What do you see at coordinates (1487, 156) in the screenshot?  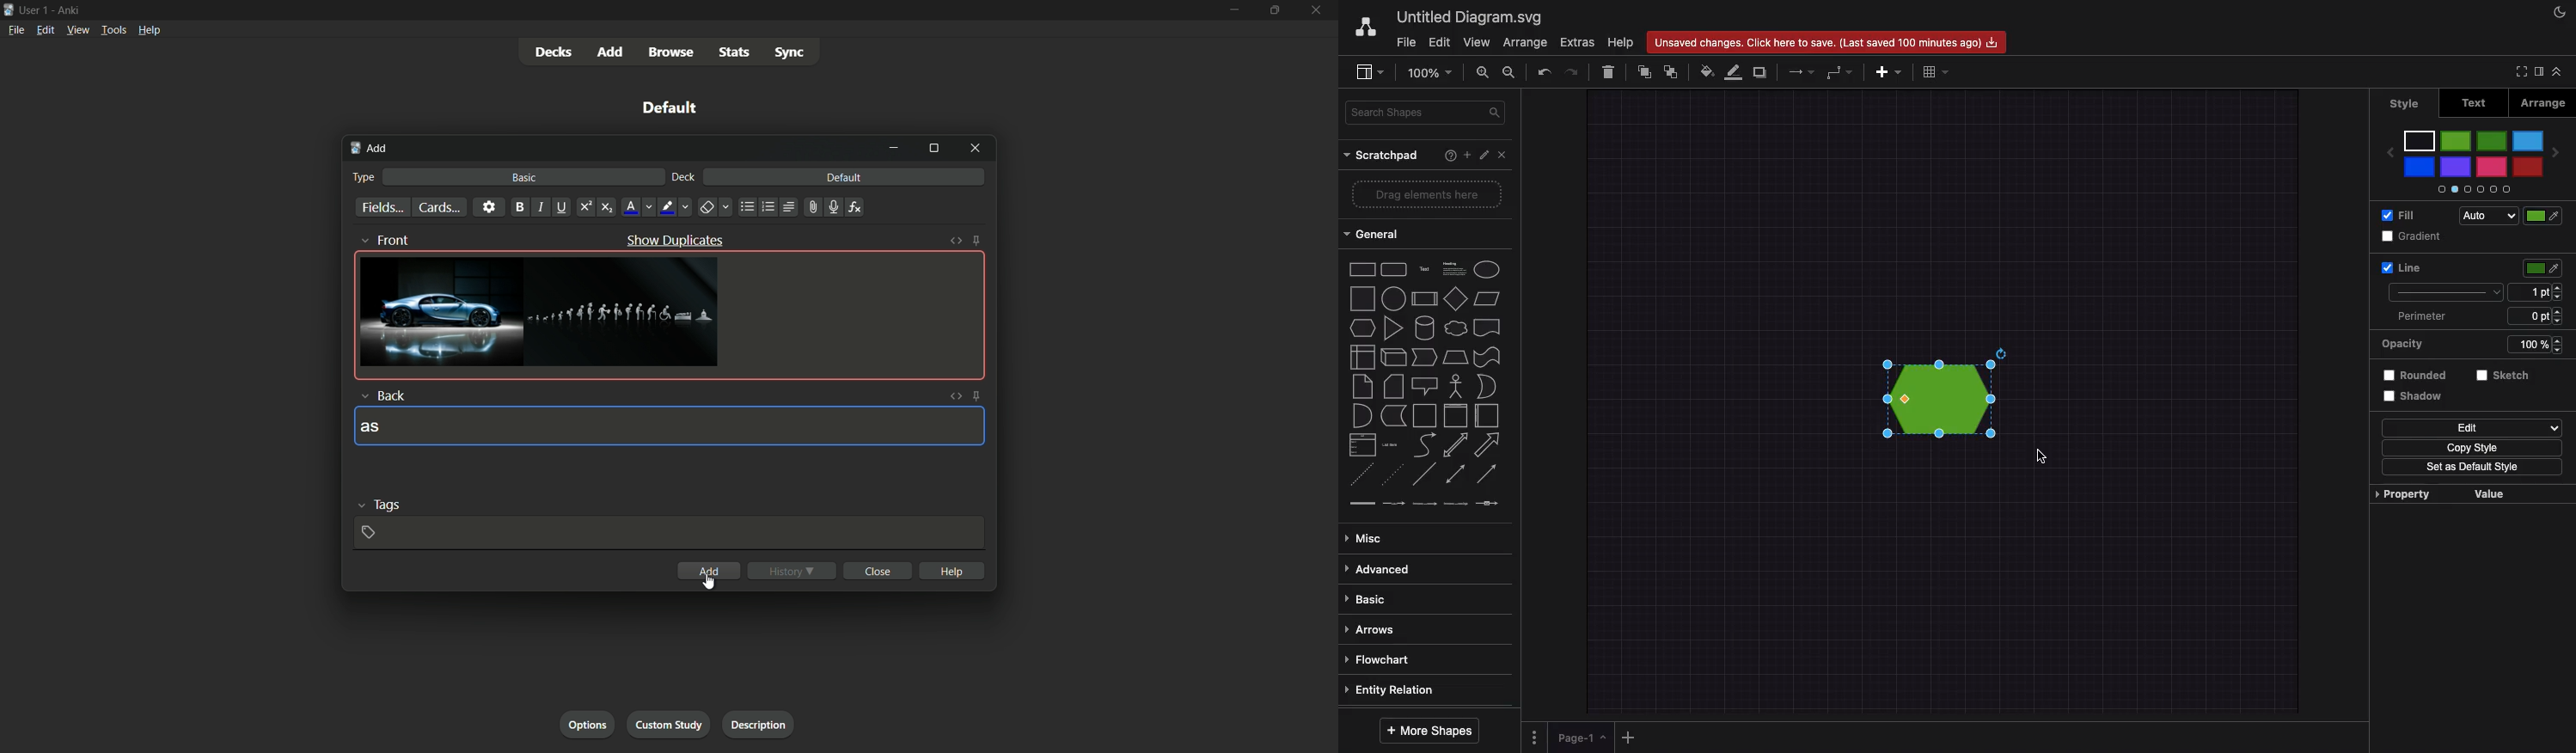 I see `Edit` at bounding box center [1487, 156].